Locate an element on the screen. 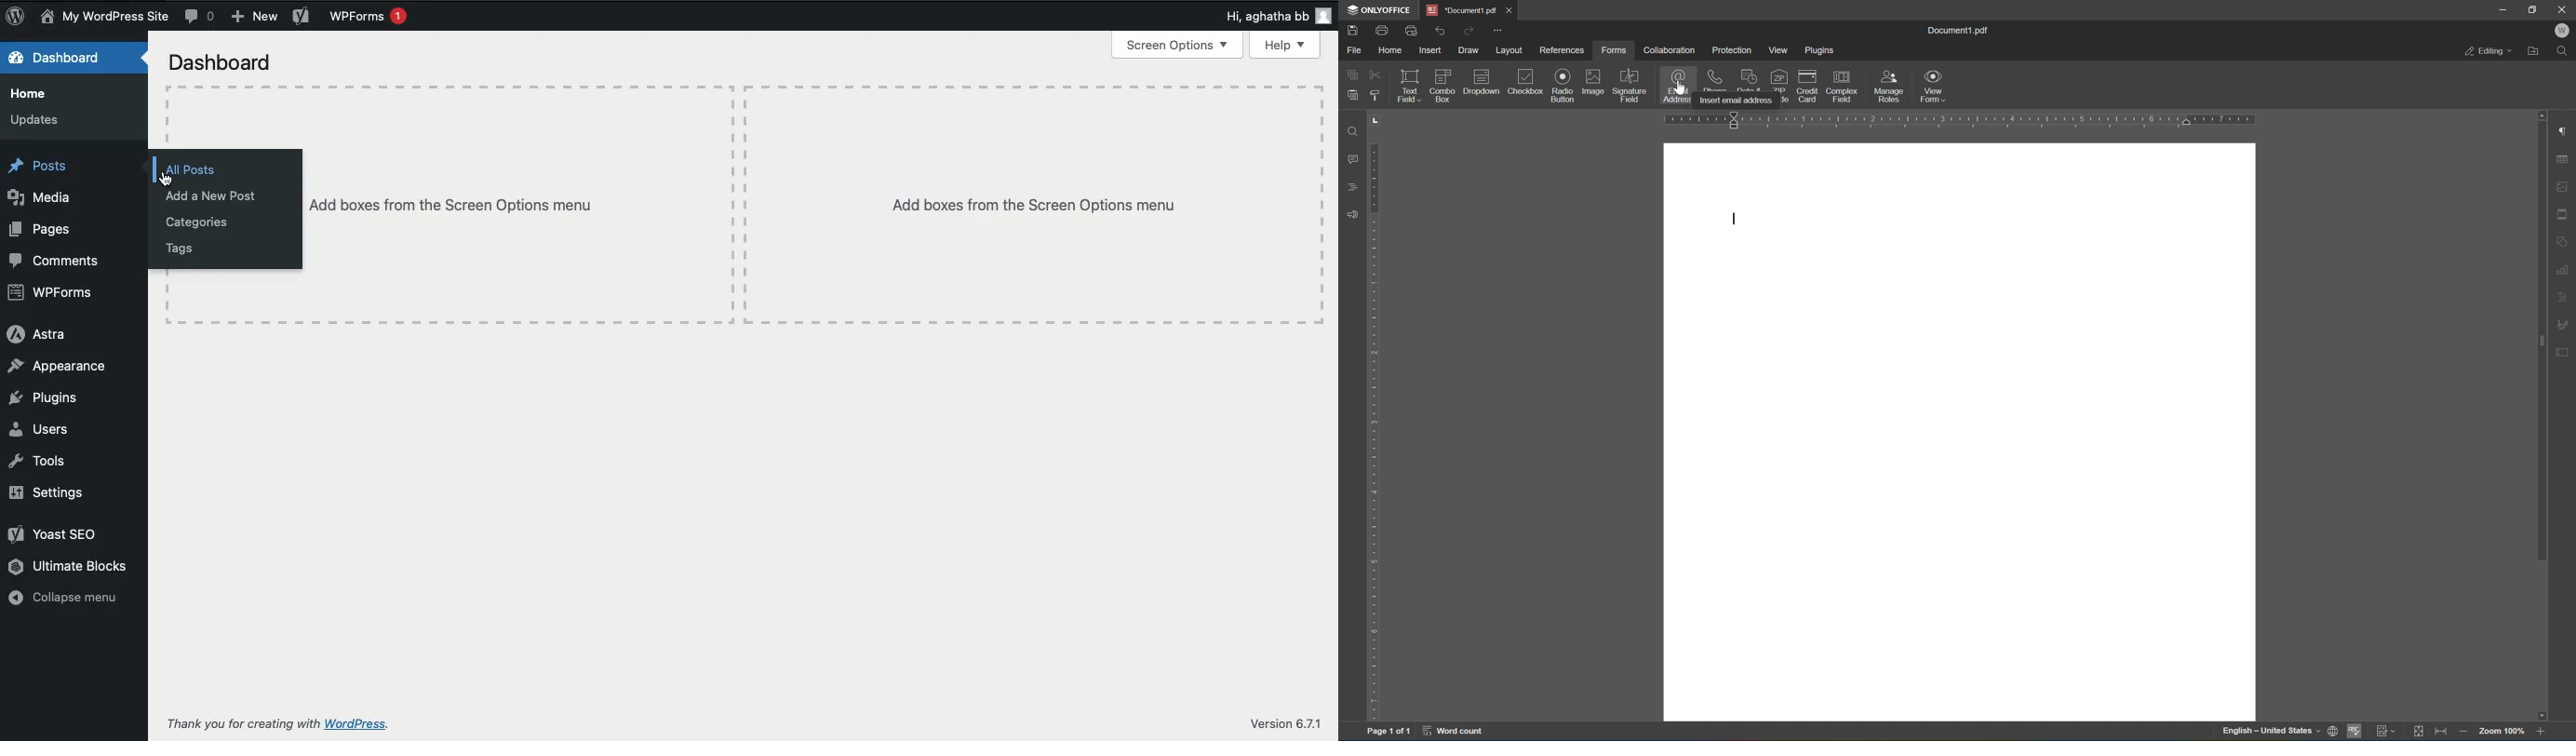 The height and width of the screenshot is (756, 2576). signature settings is located at coordinates (2566, 326).